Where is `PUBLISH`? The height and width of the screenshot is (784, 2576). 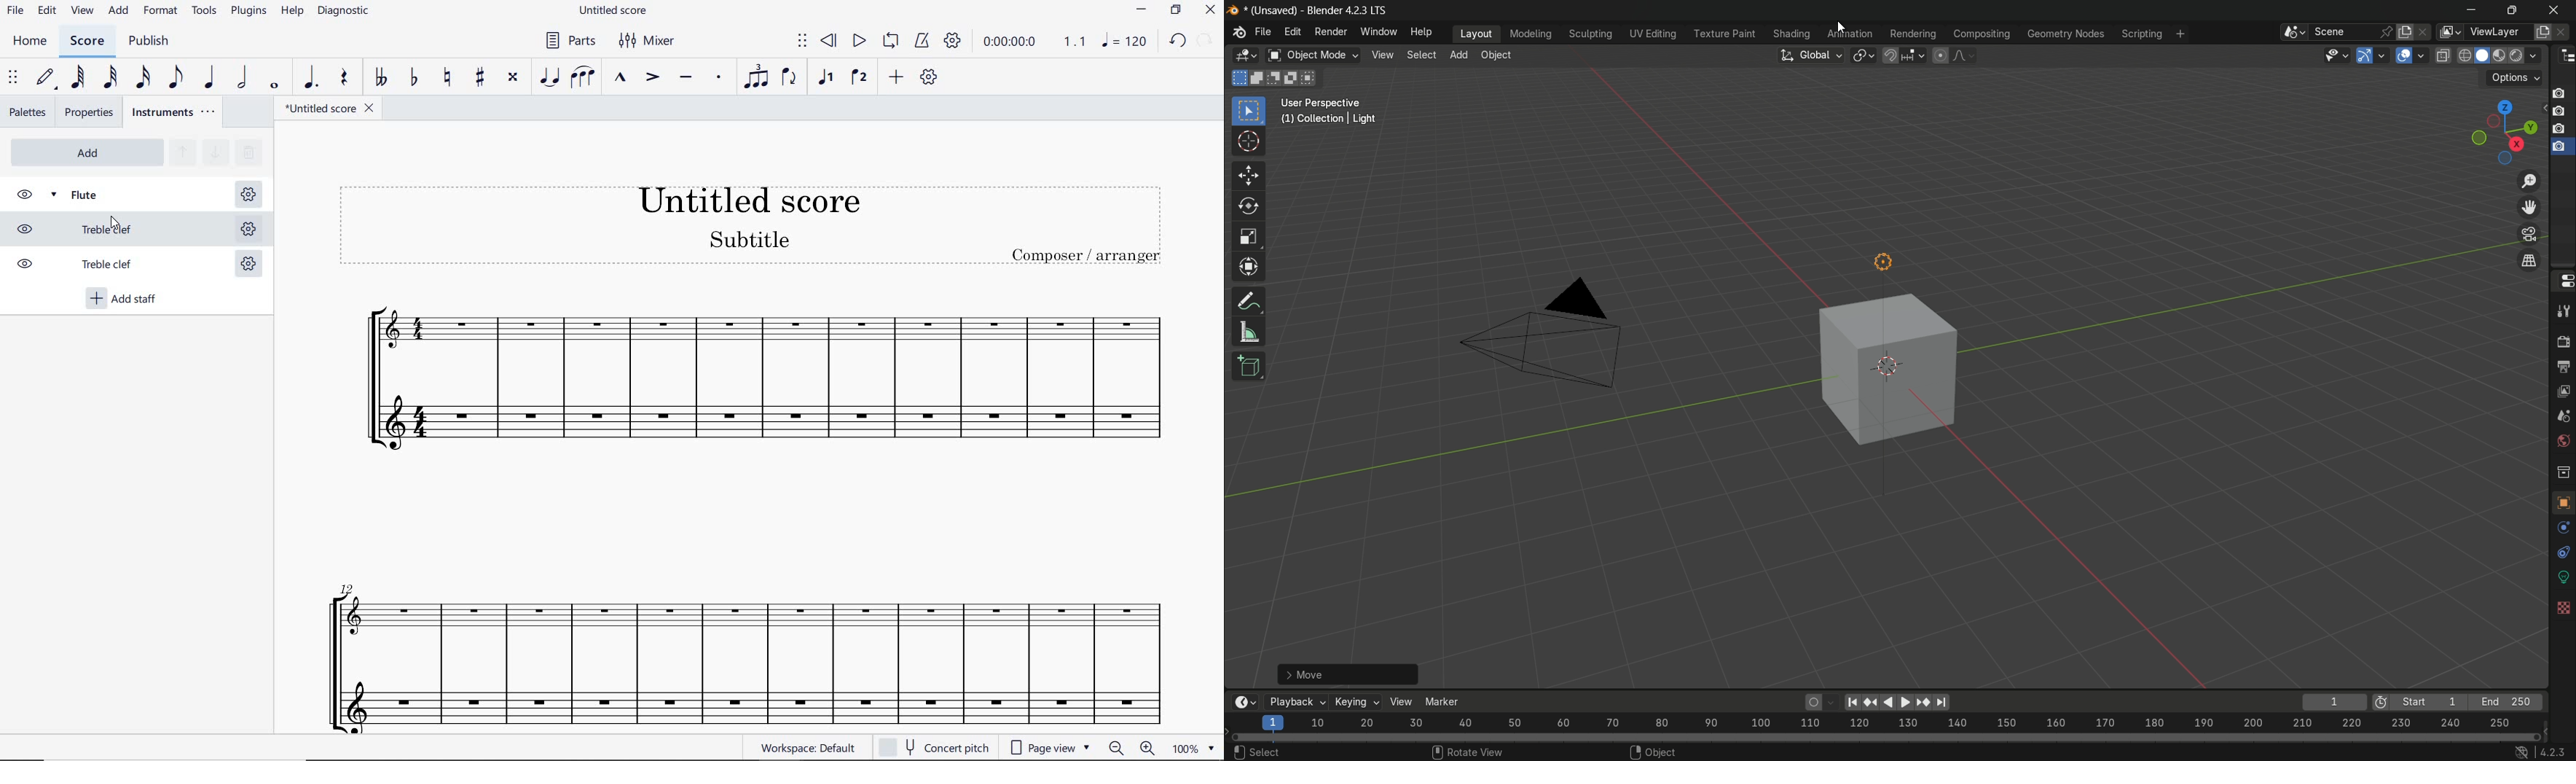
PUBLISH is located at coordinates (153, 43).